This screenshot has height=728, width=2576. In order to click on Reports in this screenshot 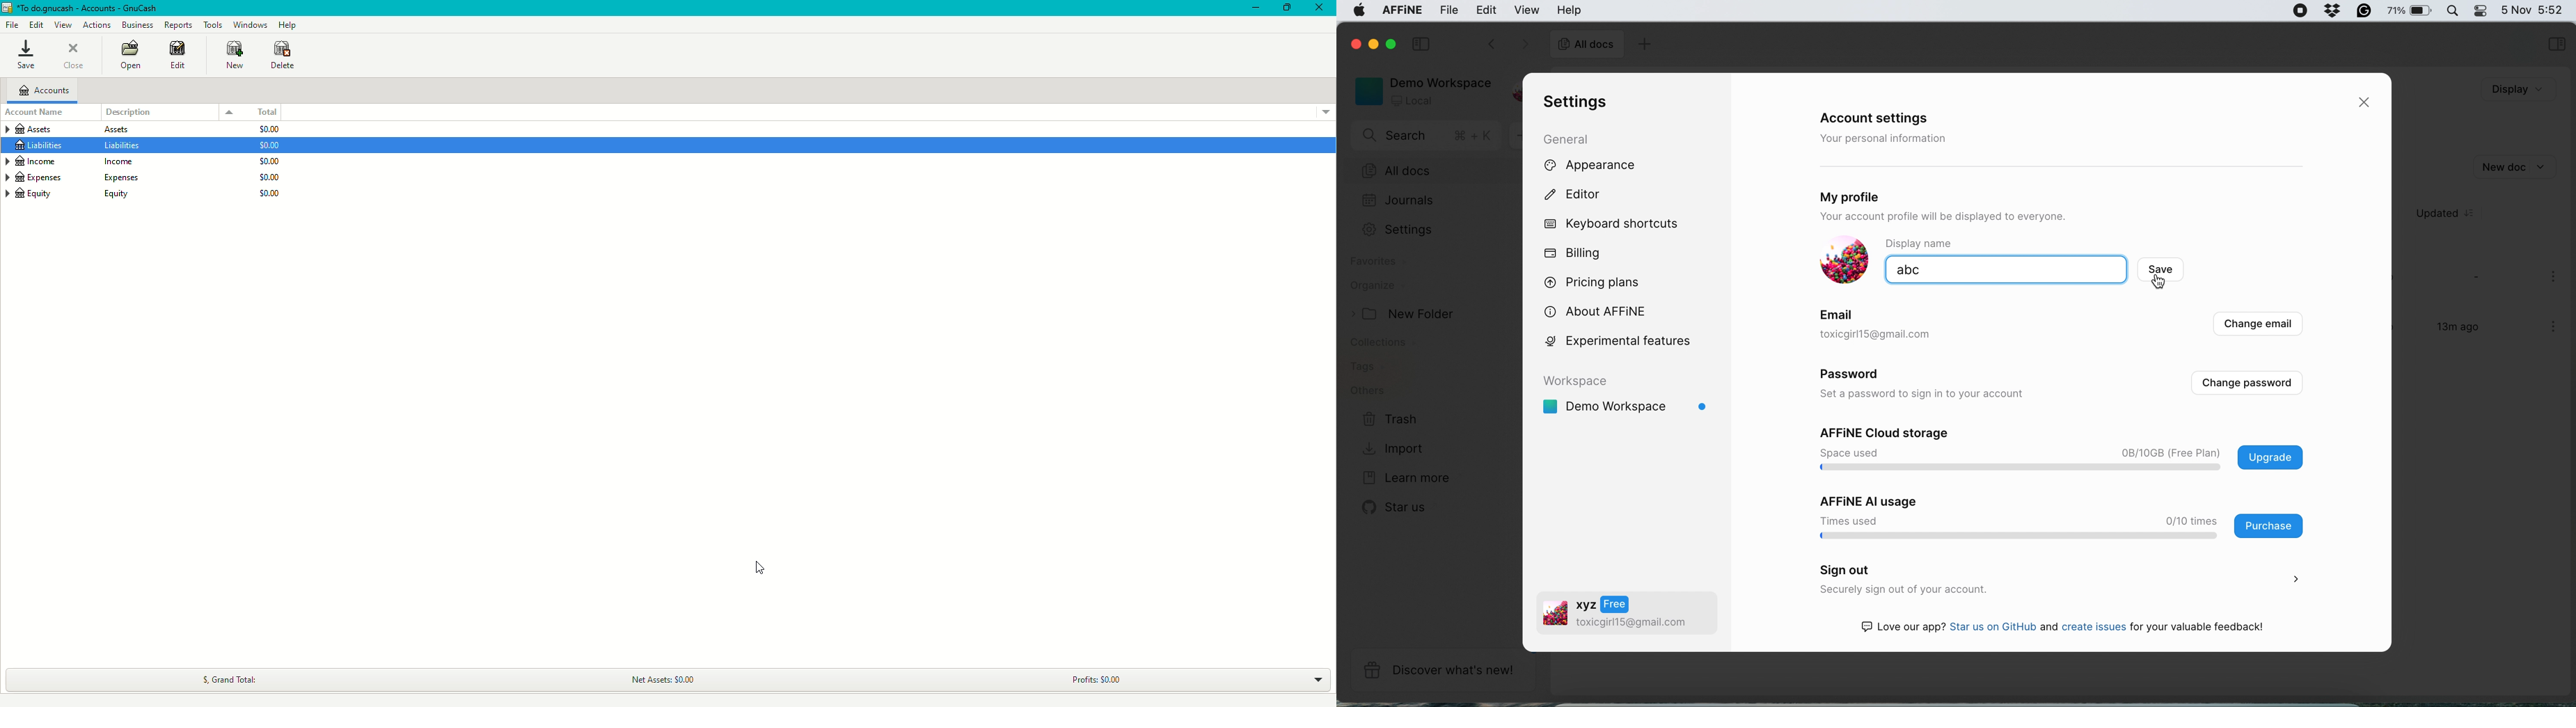, I will do `click(179, 24)`.